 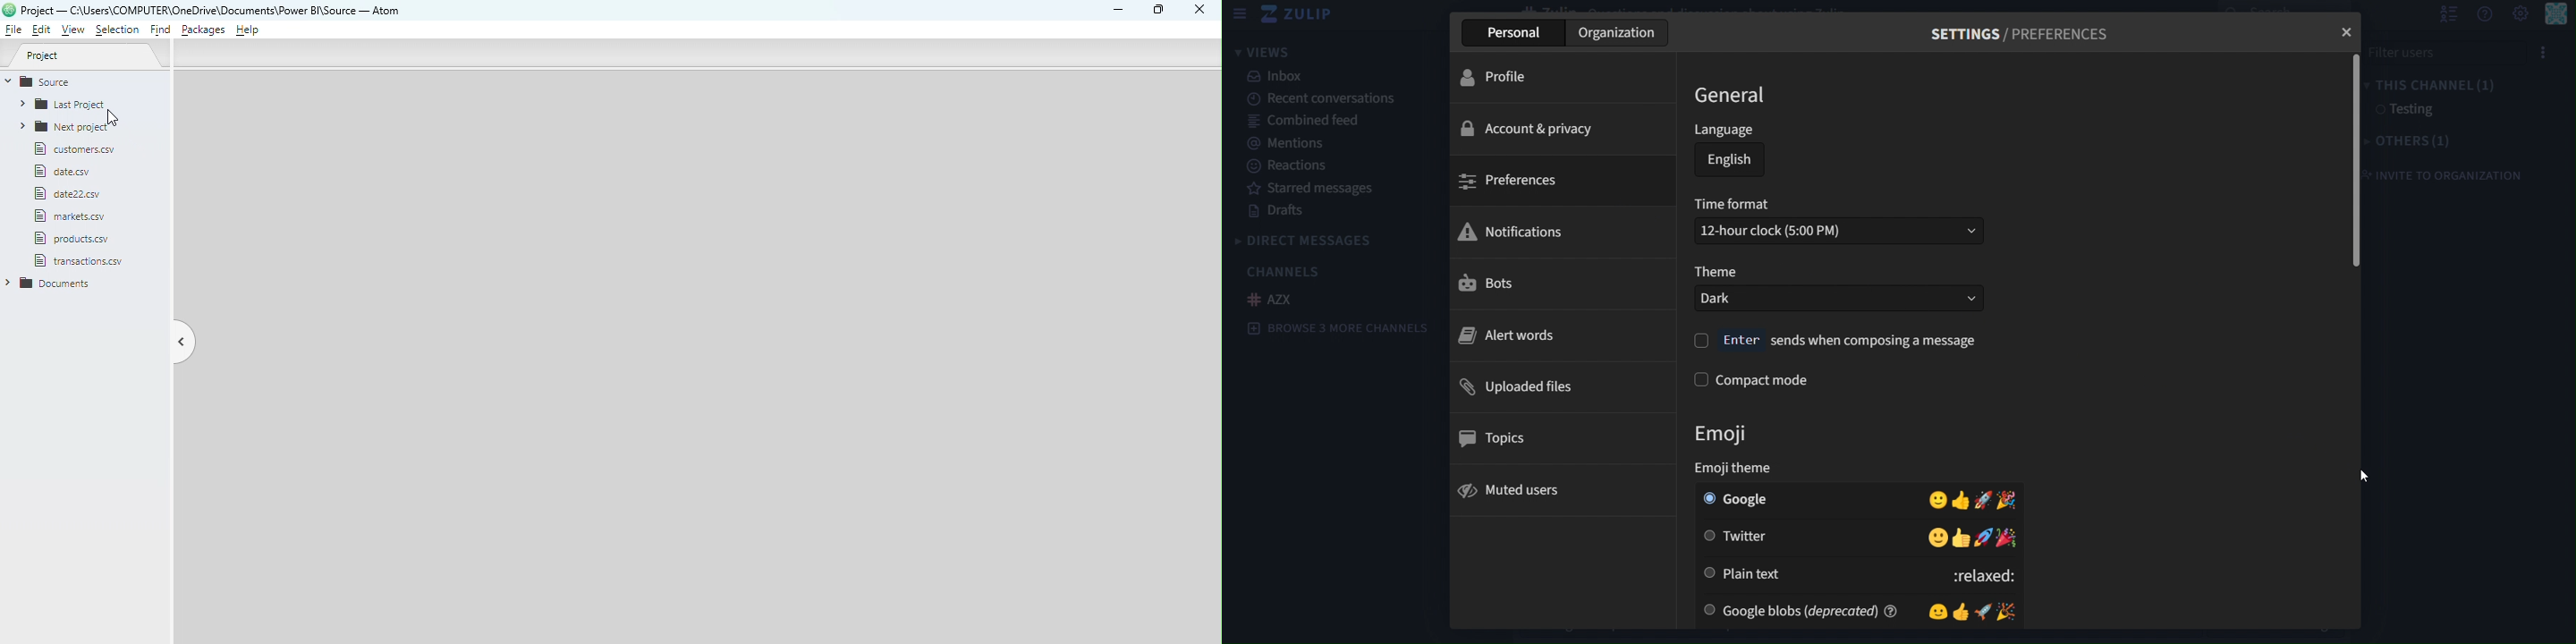 I want to click on Browse 3 more channels, so click(x=1337, y=328).